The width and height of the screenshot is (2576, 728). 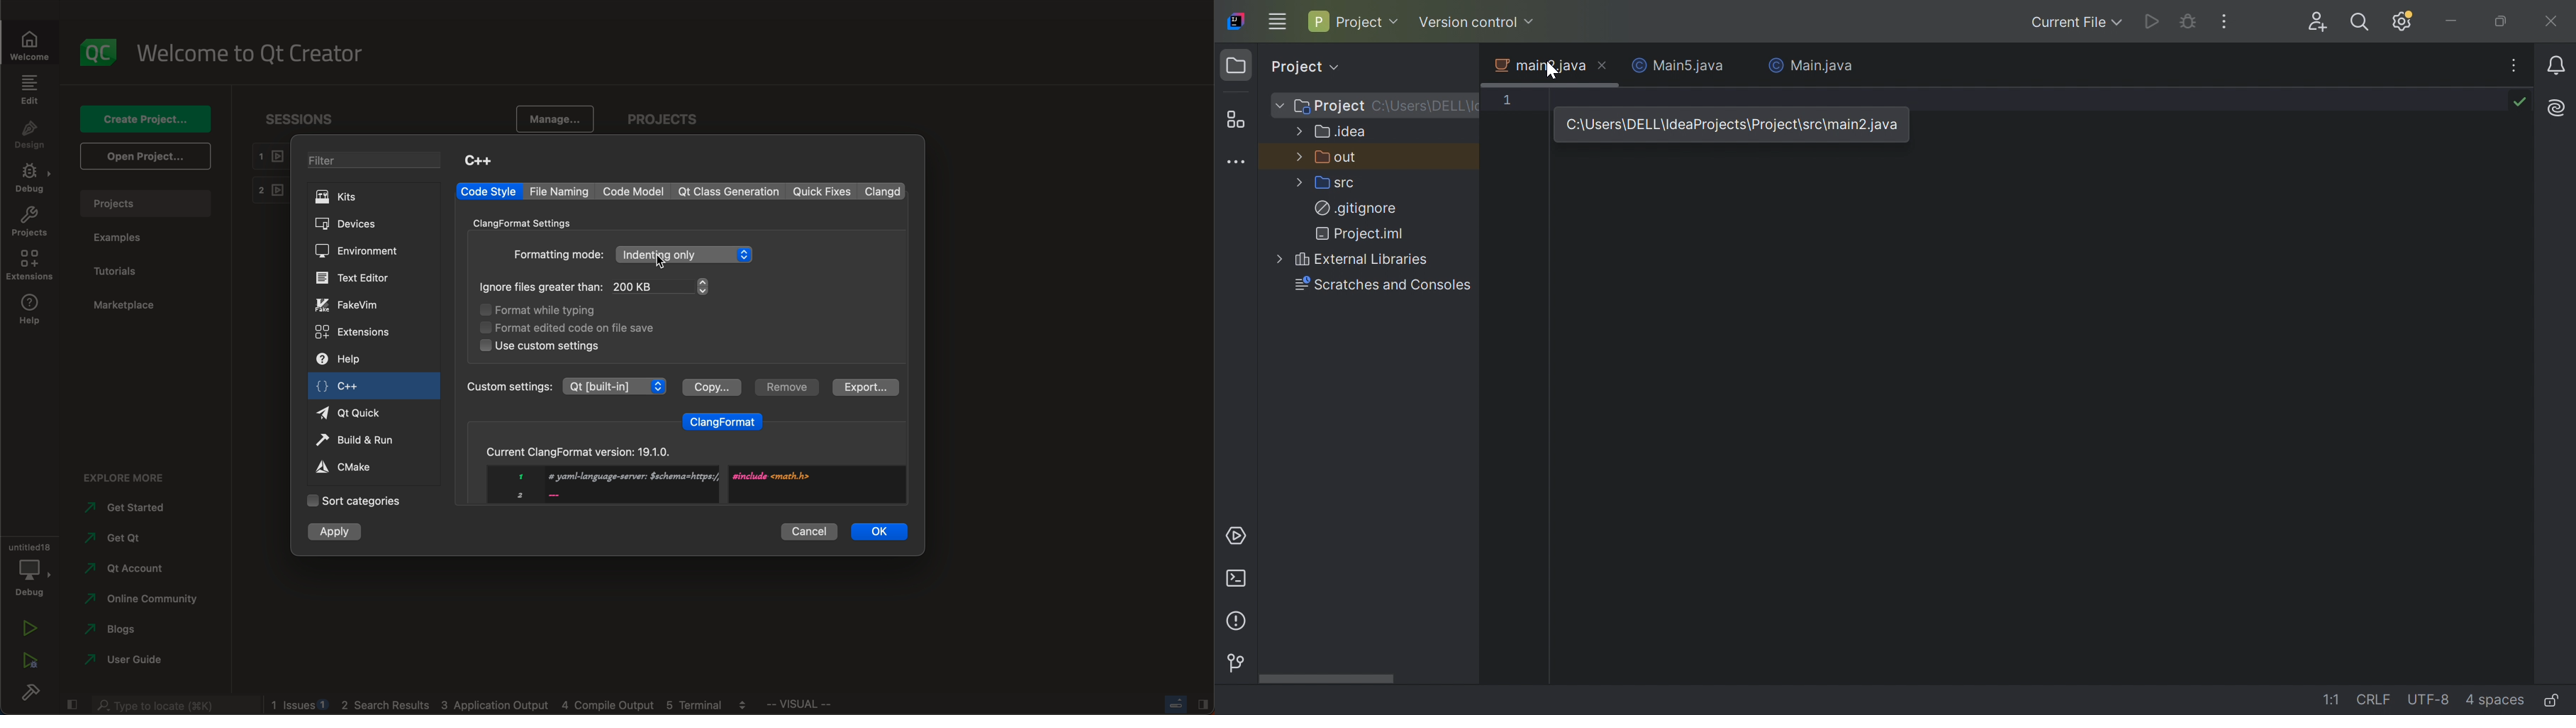 What do you see at coordinates (515, 705) in the screenshot?
I see `logs` at bounding box center [515, 705].